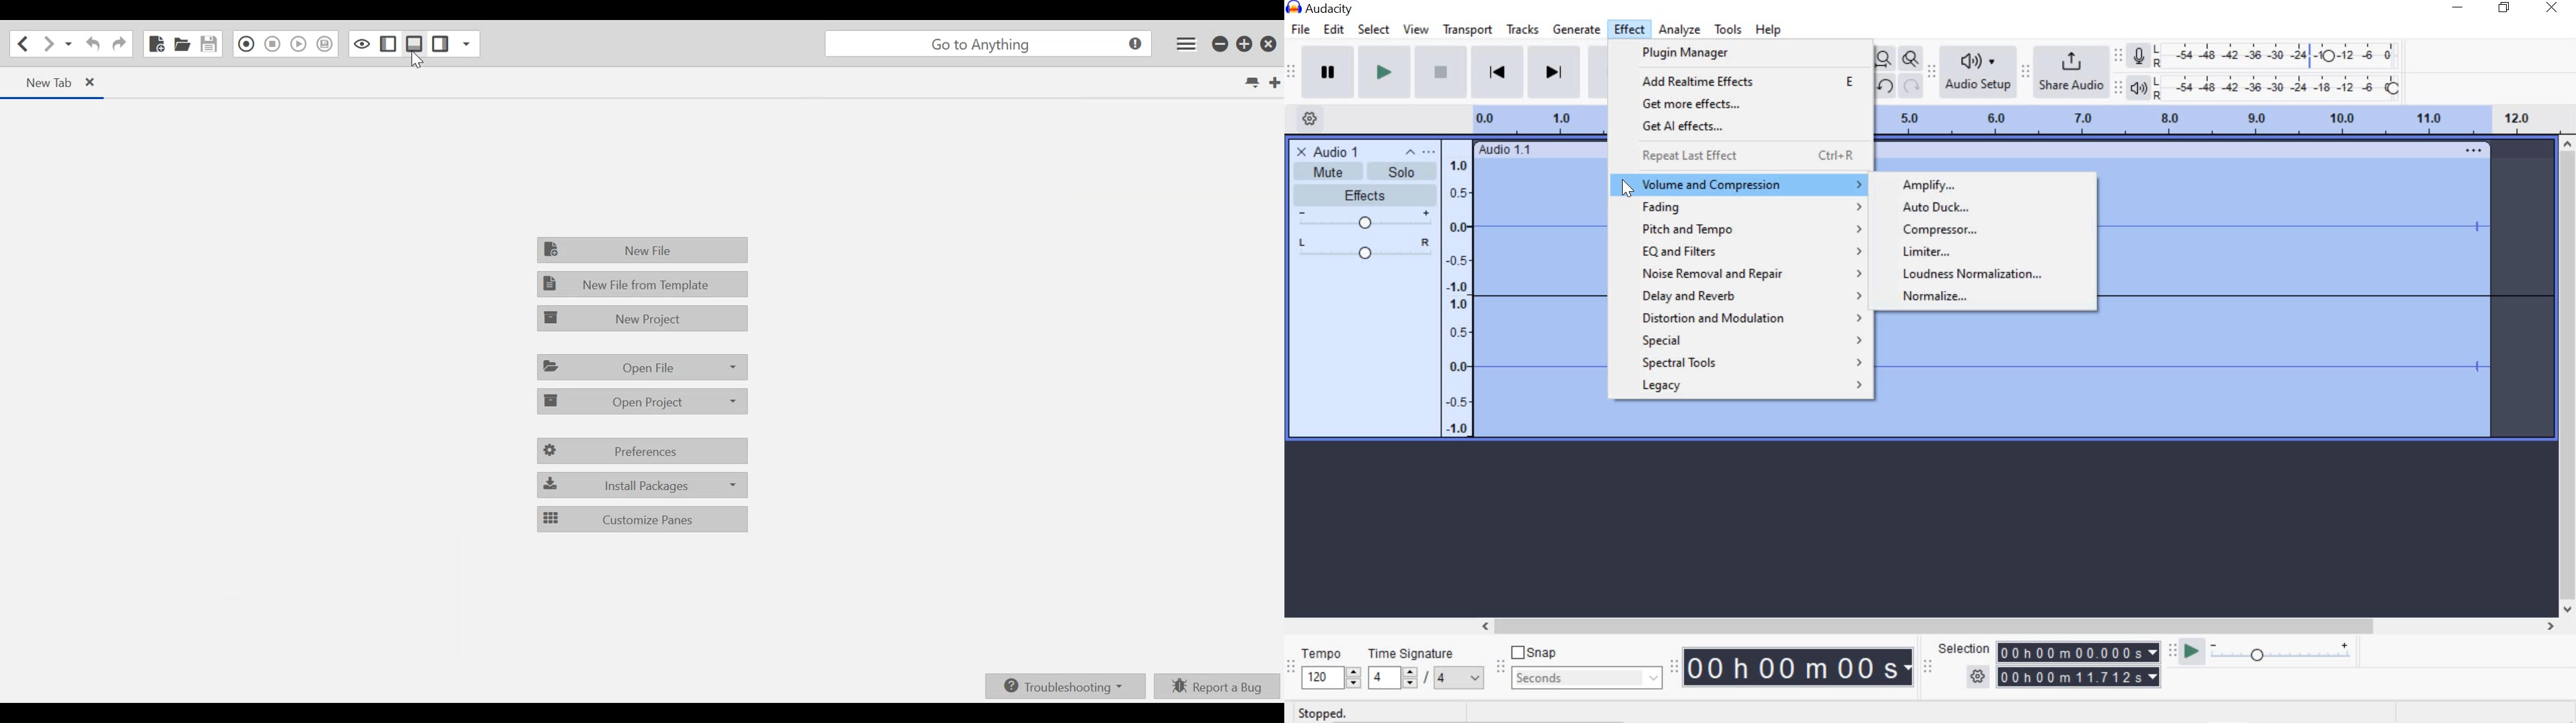 The height and width of the screenshot is (728, 2576). What do you see at coordinates (2188, 652) in the screenshot?
I see `Play-at-speed` at bounding box center [2188, 652].